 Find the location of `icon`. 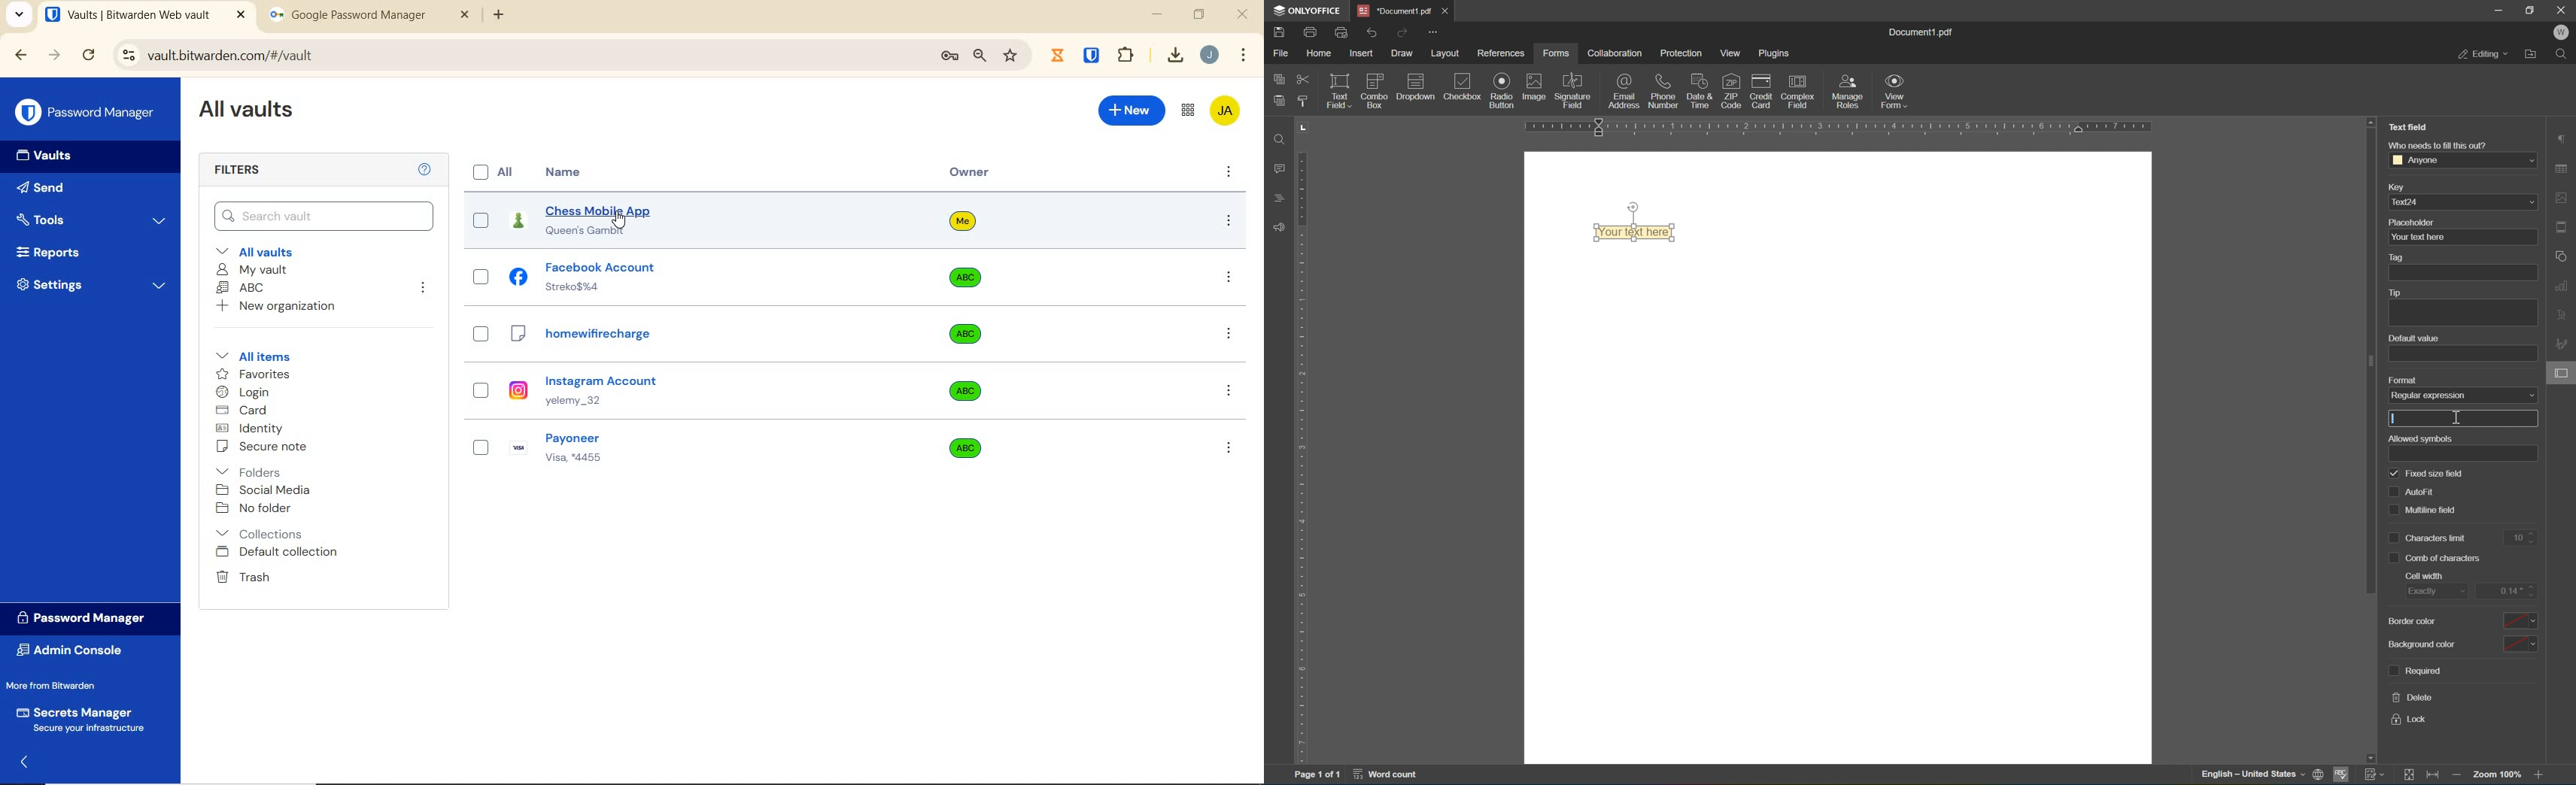

icon is located at coordinates (1374, 91).